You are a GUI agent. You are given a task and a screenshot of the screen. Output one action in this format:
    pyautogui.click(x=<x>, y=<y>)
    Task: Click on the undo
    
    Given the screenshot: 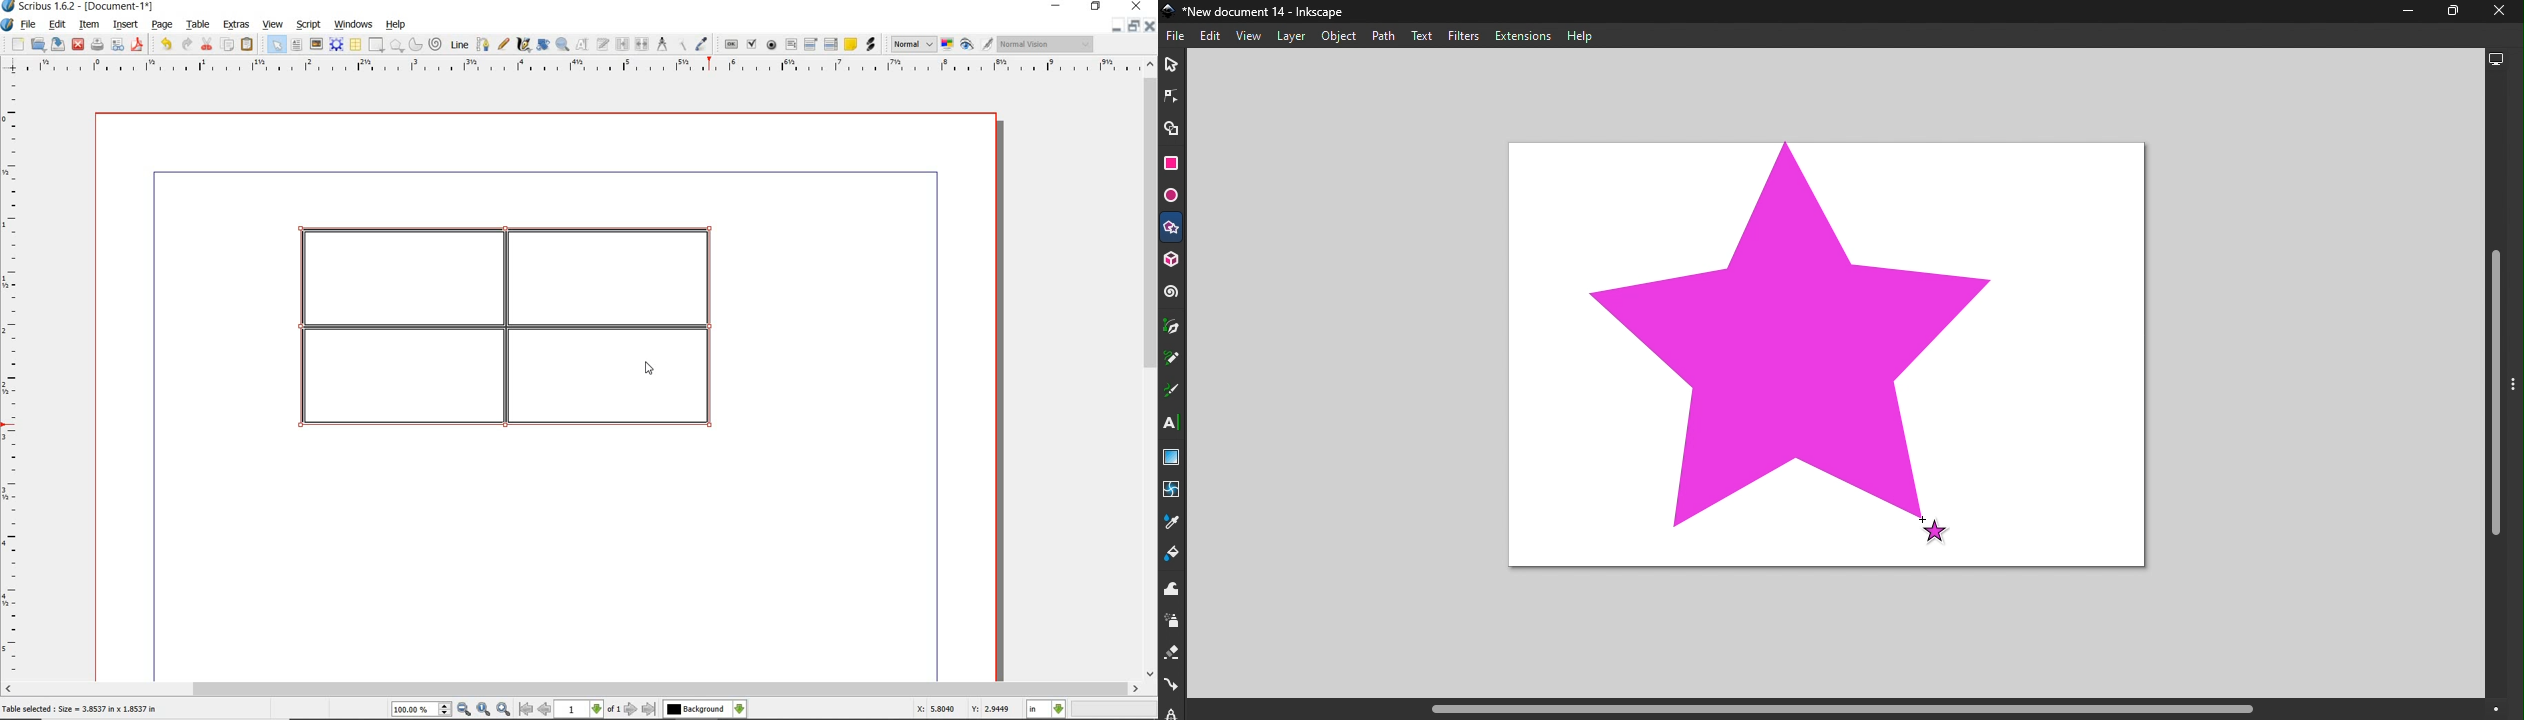 What is the action you would take?
    pyautogui.click(x=166, y=44)
    